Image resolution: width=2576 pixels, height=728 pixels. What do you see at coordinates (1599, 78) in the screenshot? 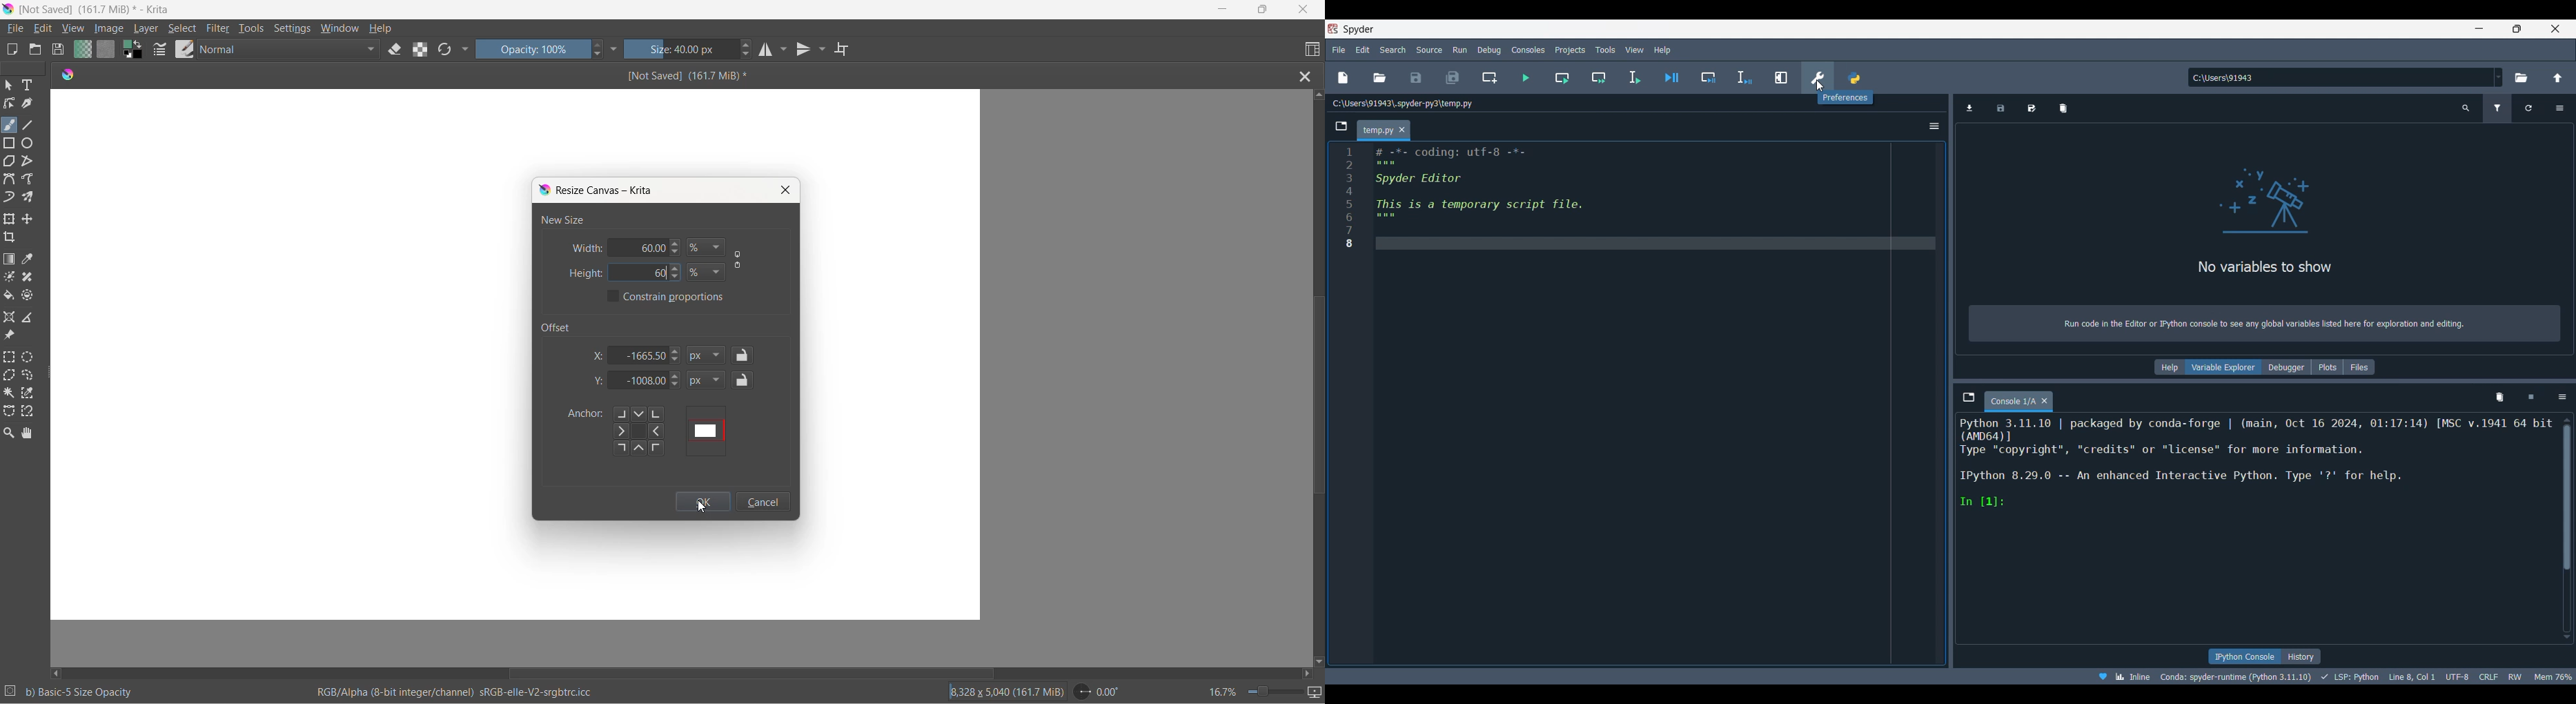
I see `Run current cell and go to next` at bounding box center [1599, 78].